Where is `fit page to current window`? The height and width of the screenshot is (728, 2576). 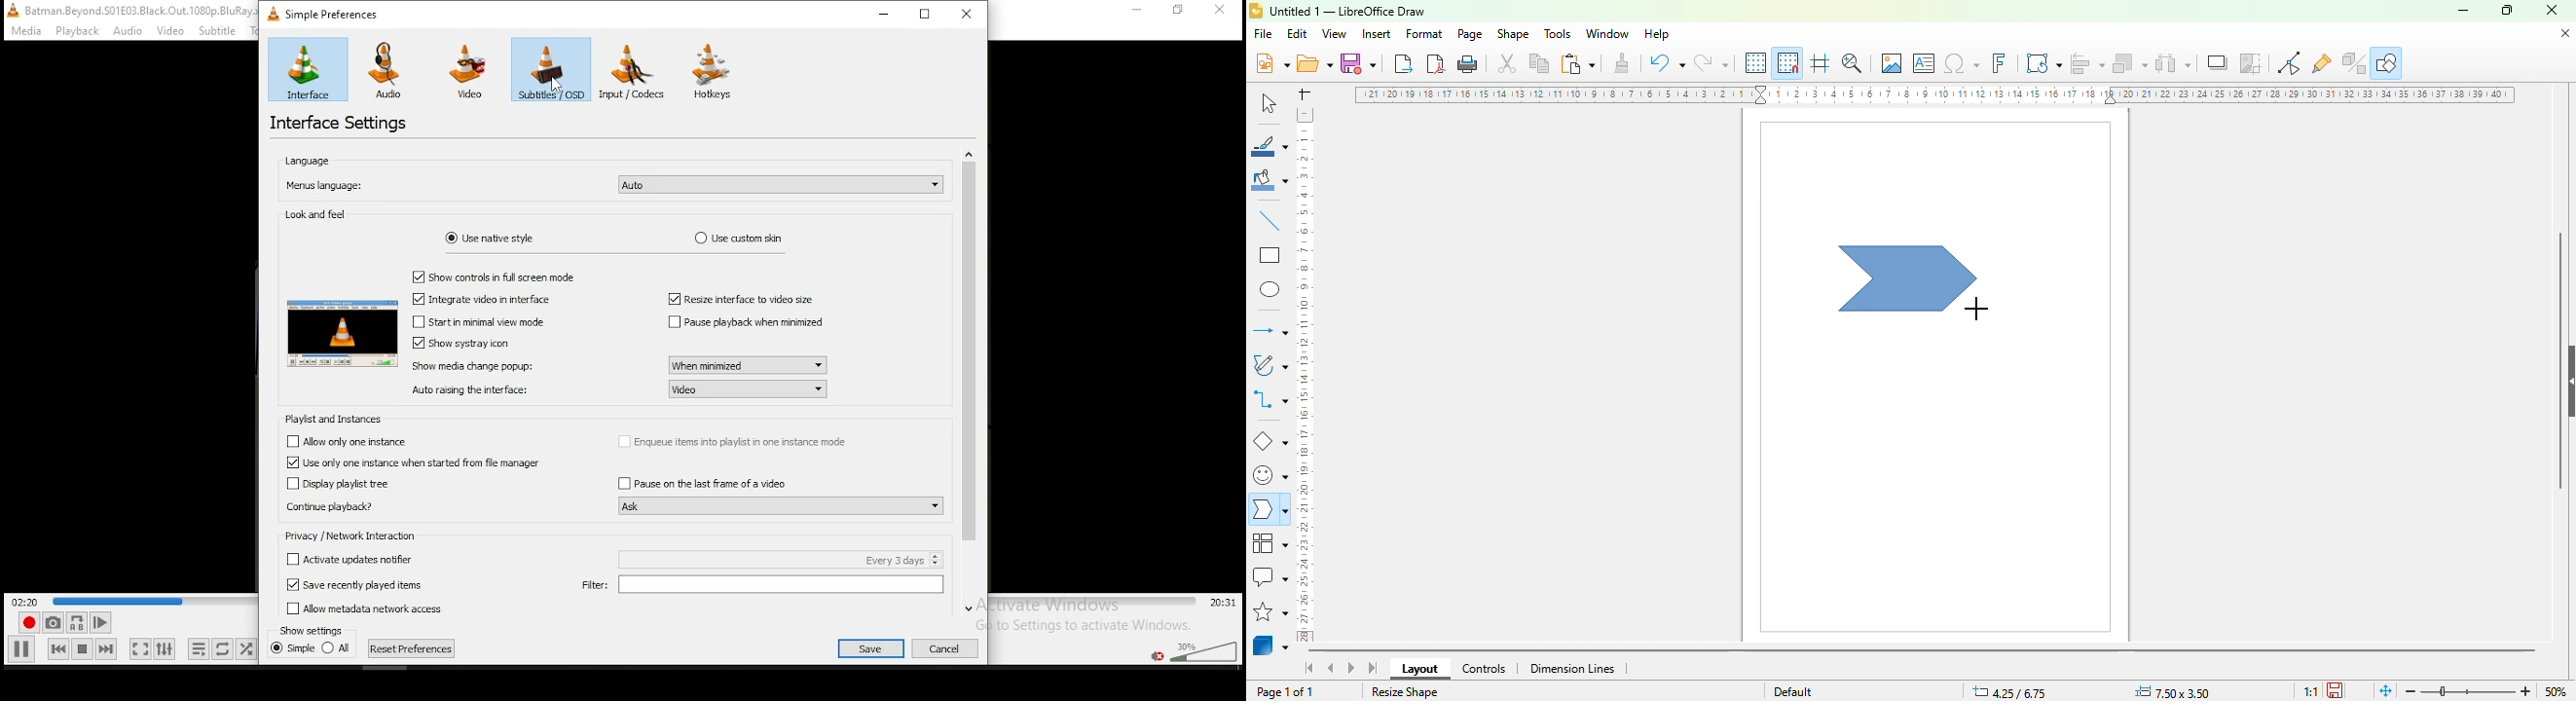
fit page to current window is located at coordinates (2386, 691).